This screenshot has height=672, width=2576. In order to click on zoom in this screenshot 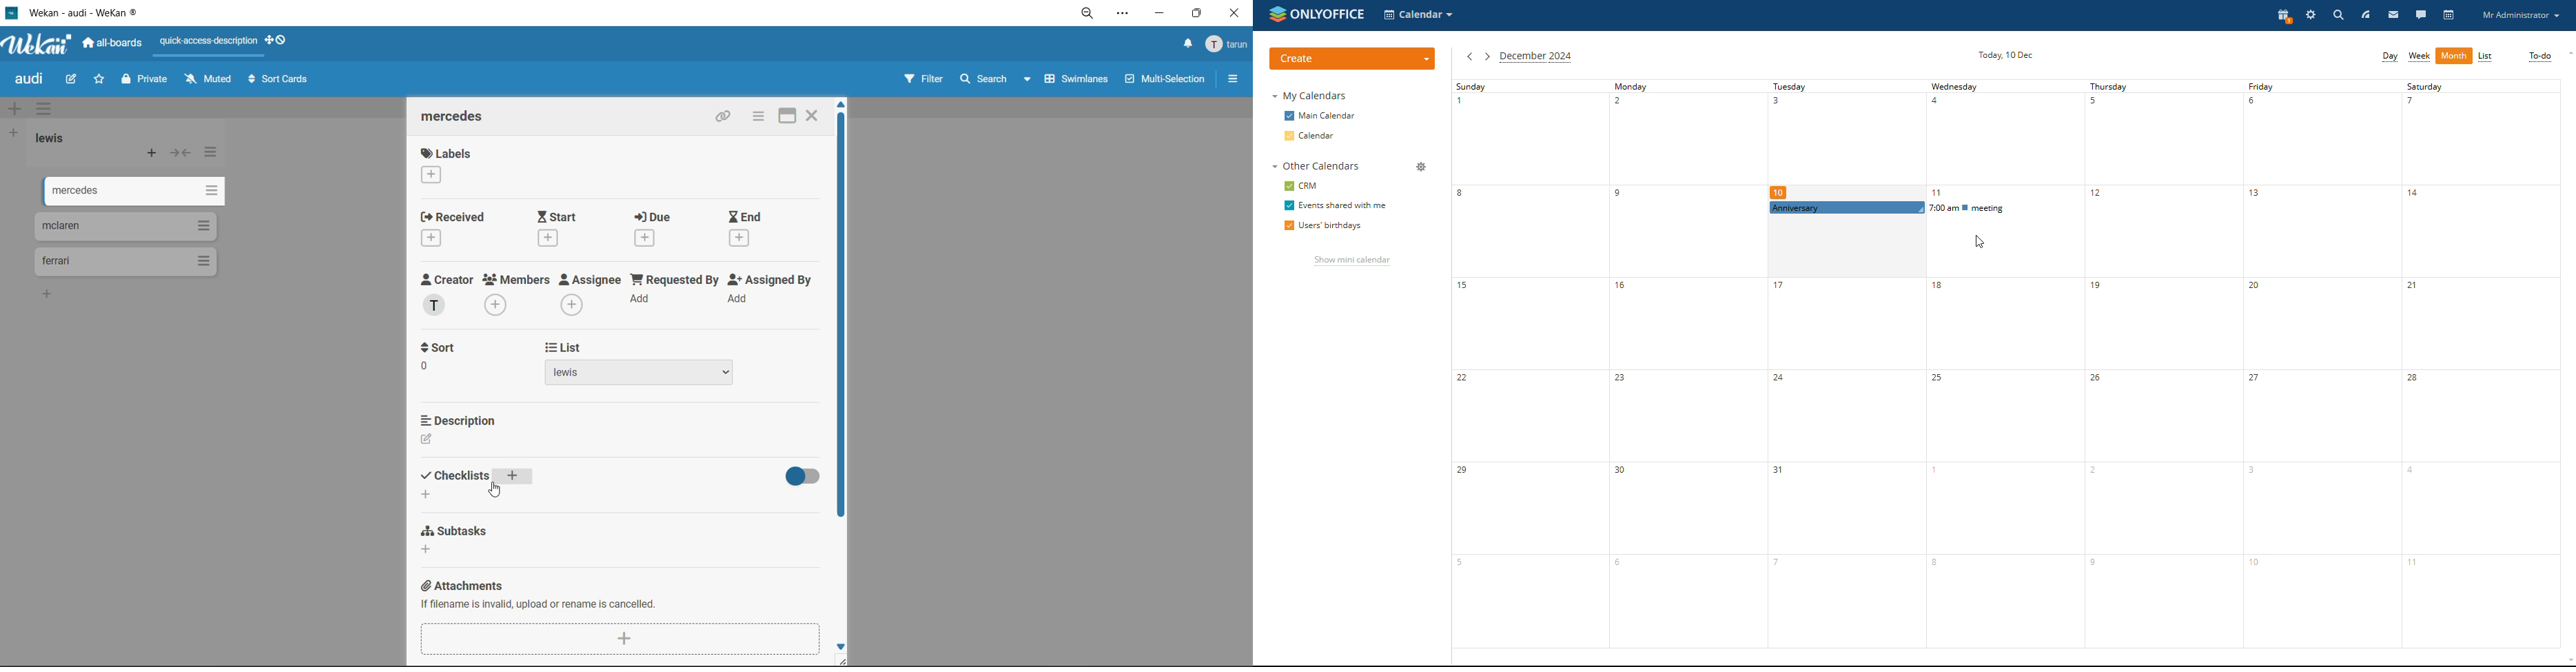, I will do `click(1091, 17)`.